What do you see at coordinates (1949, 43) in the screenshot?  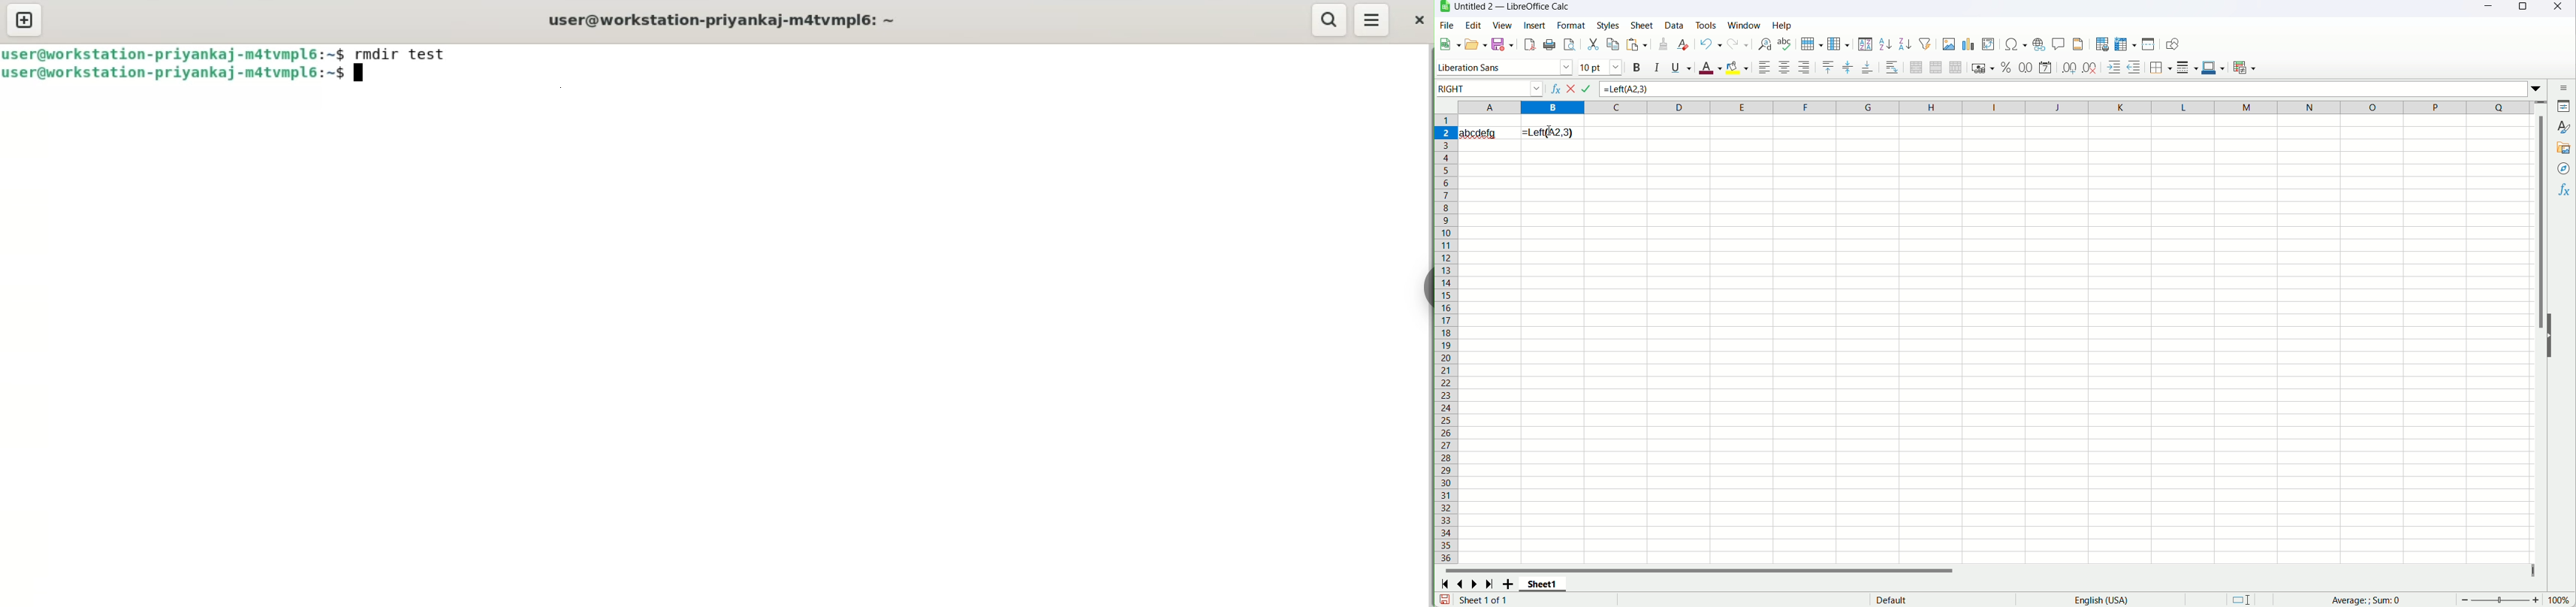 I see `insert image` at bounding box center [1949, 43].